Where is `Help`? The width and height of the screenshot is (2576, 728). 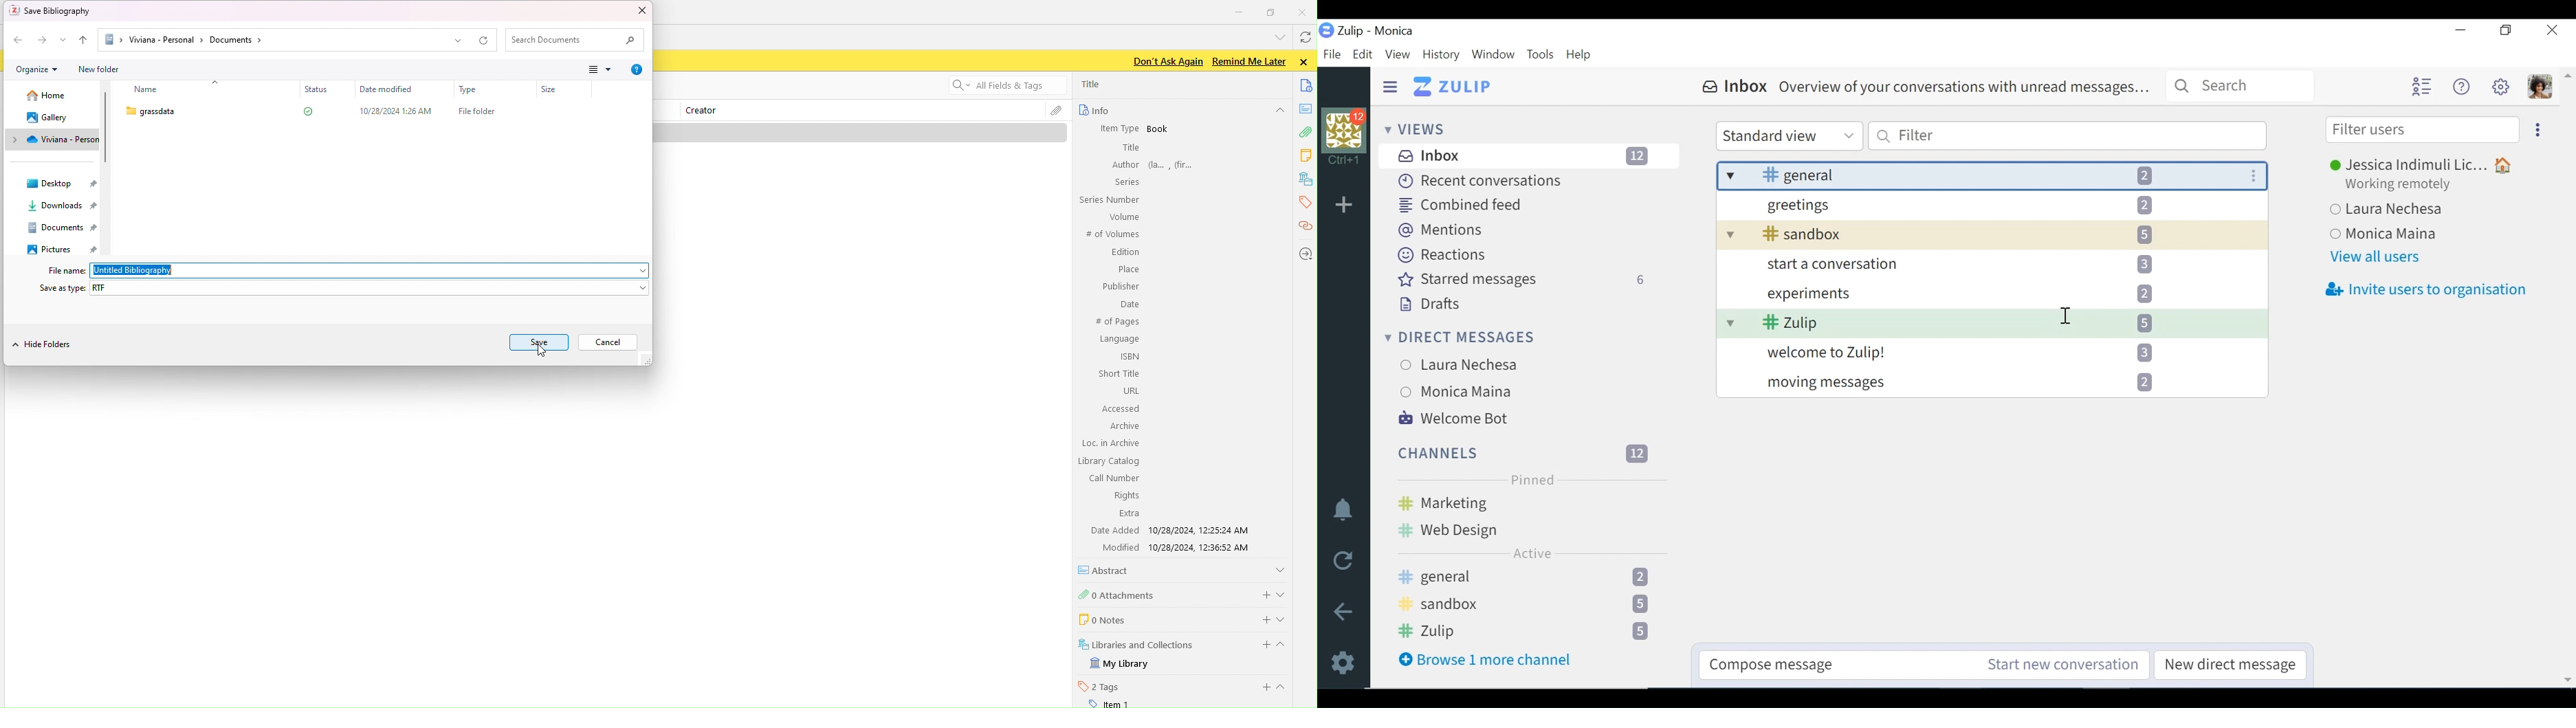
Help is located at coordinates (637, 69).